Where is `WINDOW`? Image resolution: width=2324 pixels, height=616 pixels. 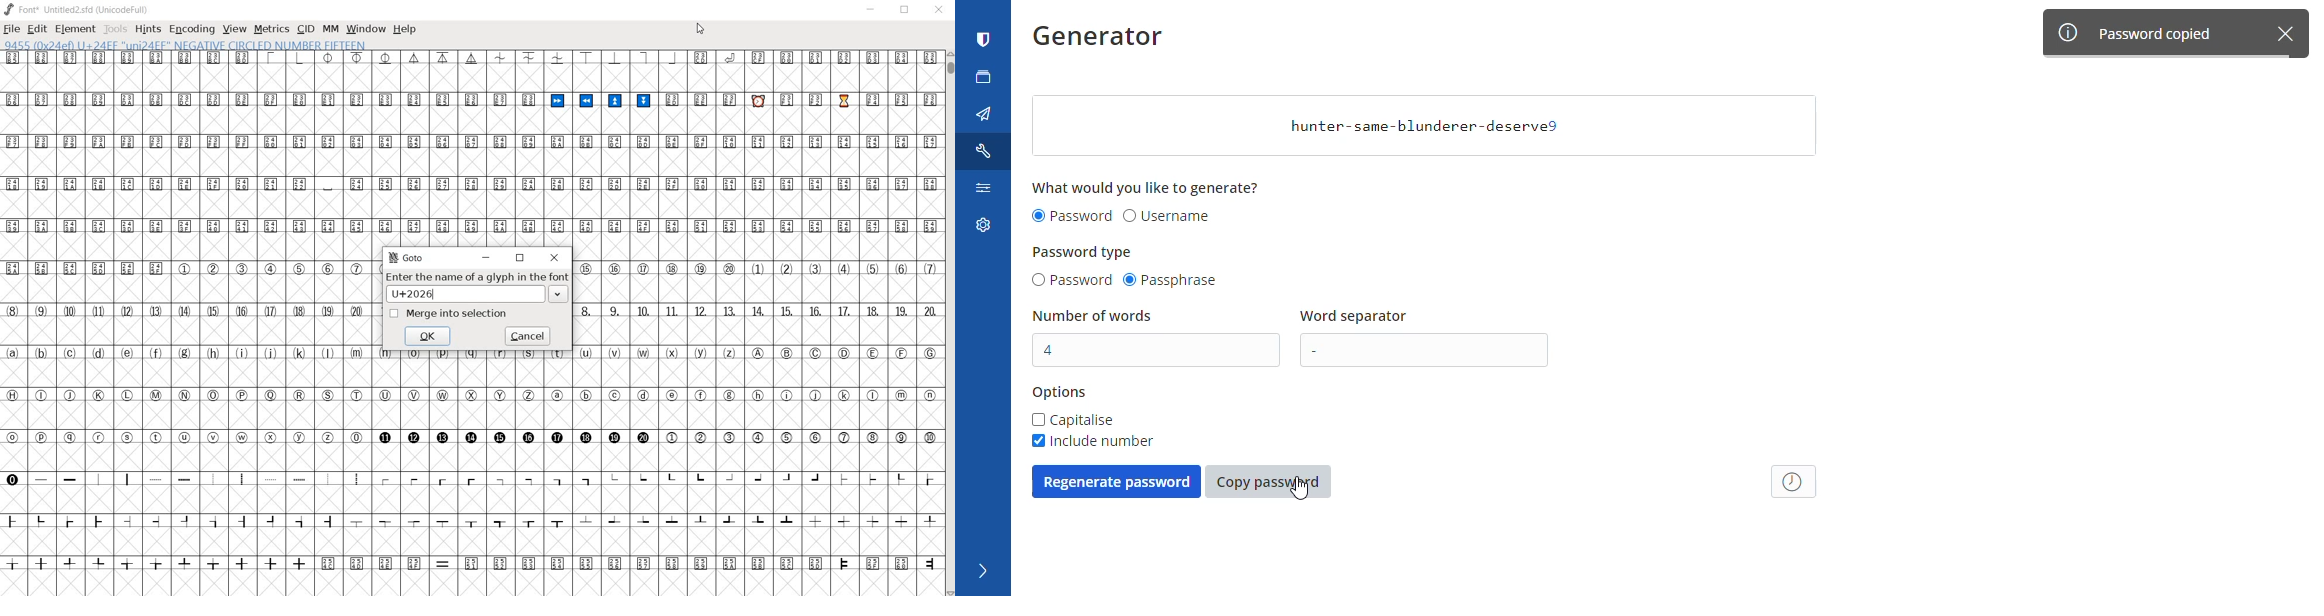 WINDOW is located at coordinates (365, 28).